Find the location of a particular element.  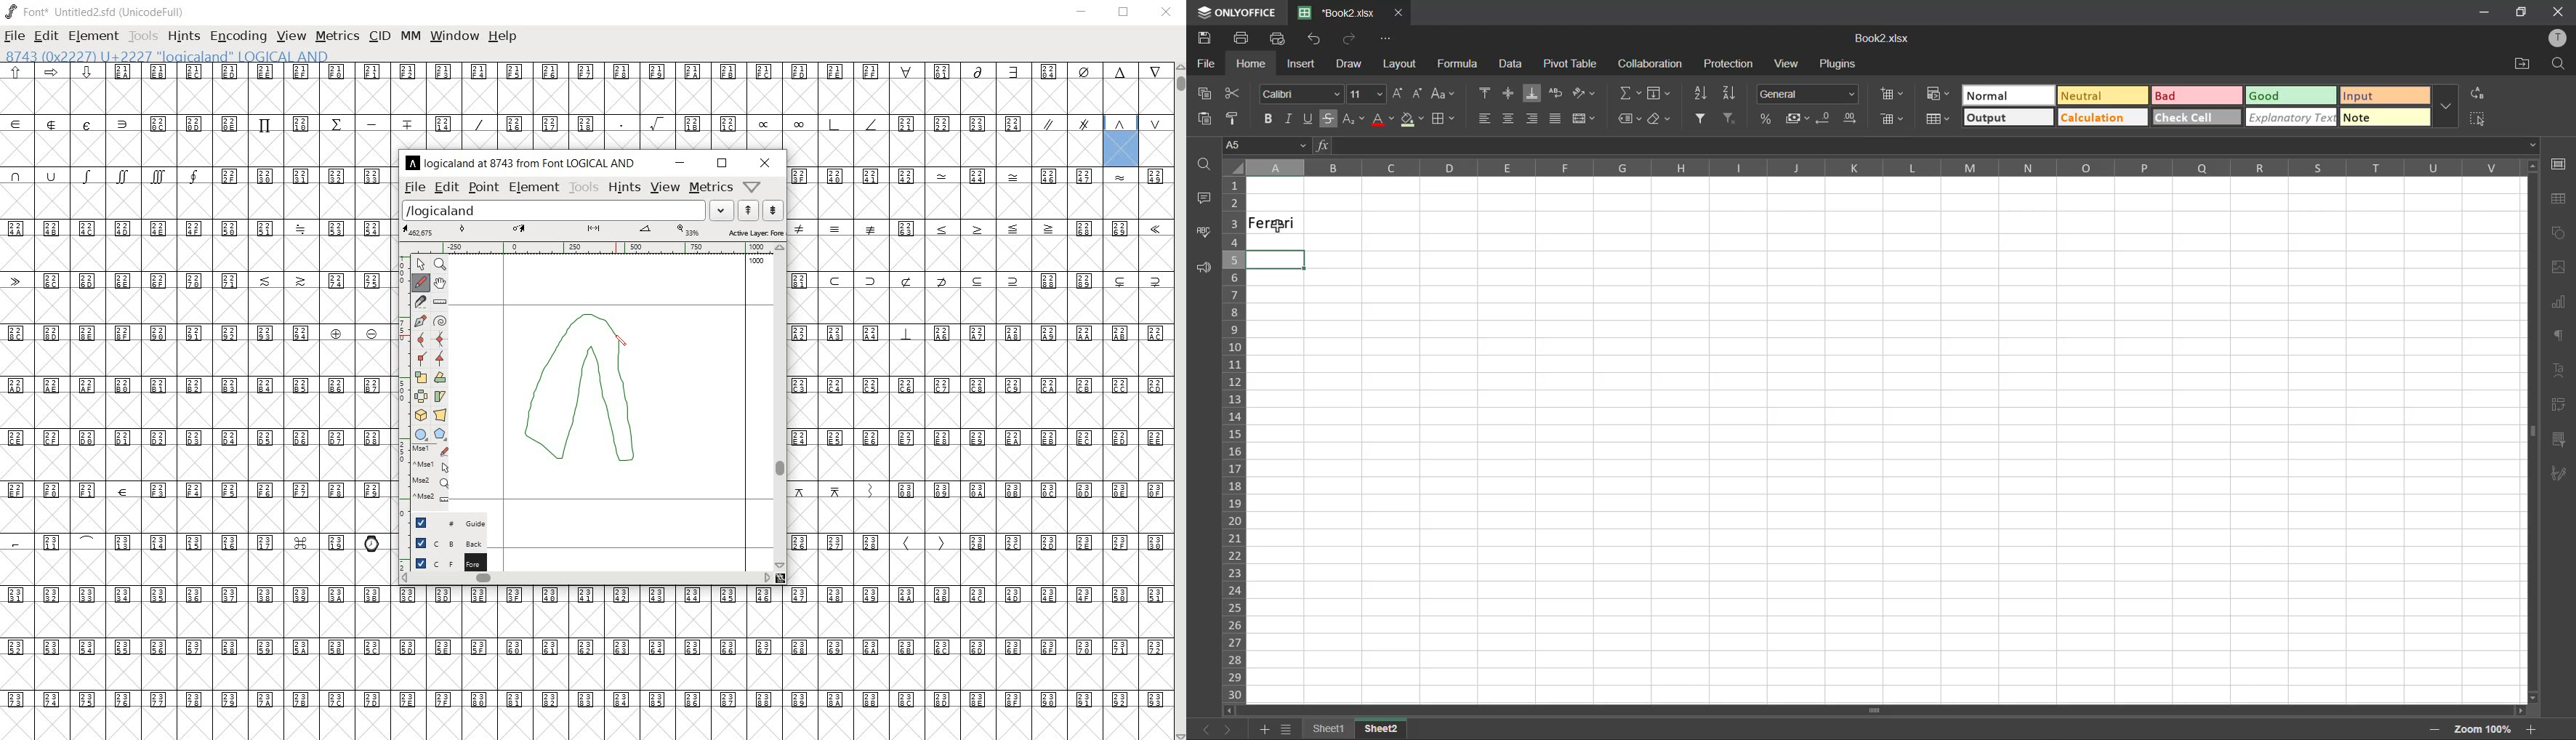

help is located at coordinates (502, 37).